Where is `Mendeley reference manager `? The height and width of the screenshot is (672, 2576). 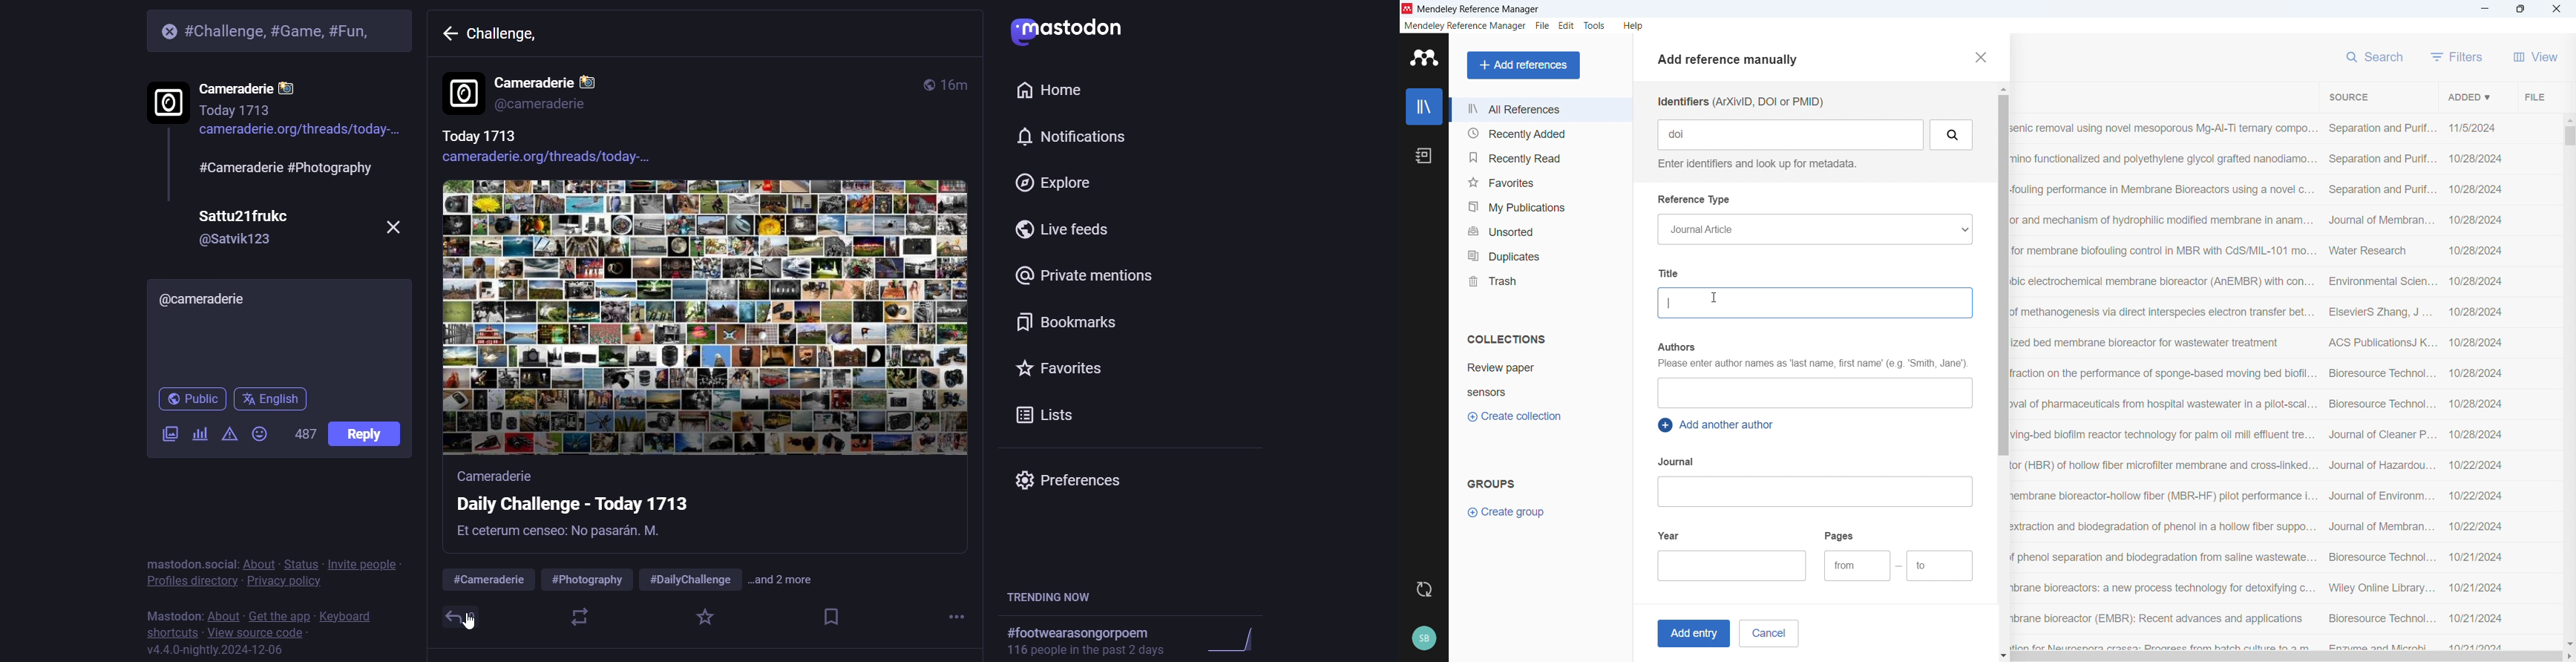
Mendeley reference manager  is located at coordinates (1465, 26).